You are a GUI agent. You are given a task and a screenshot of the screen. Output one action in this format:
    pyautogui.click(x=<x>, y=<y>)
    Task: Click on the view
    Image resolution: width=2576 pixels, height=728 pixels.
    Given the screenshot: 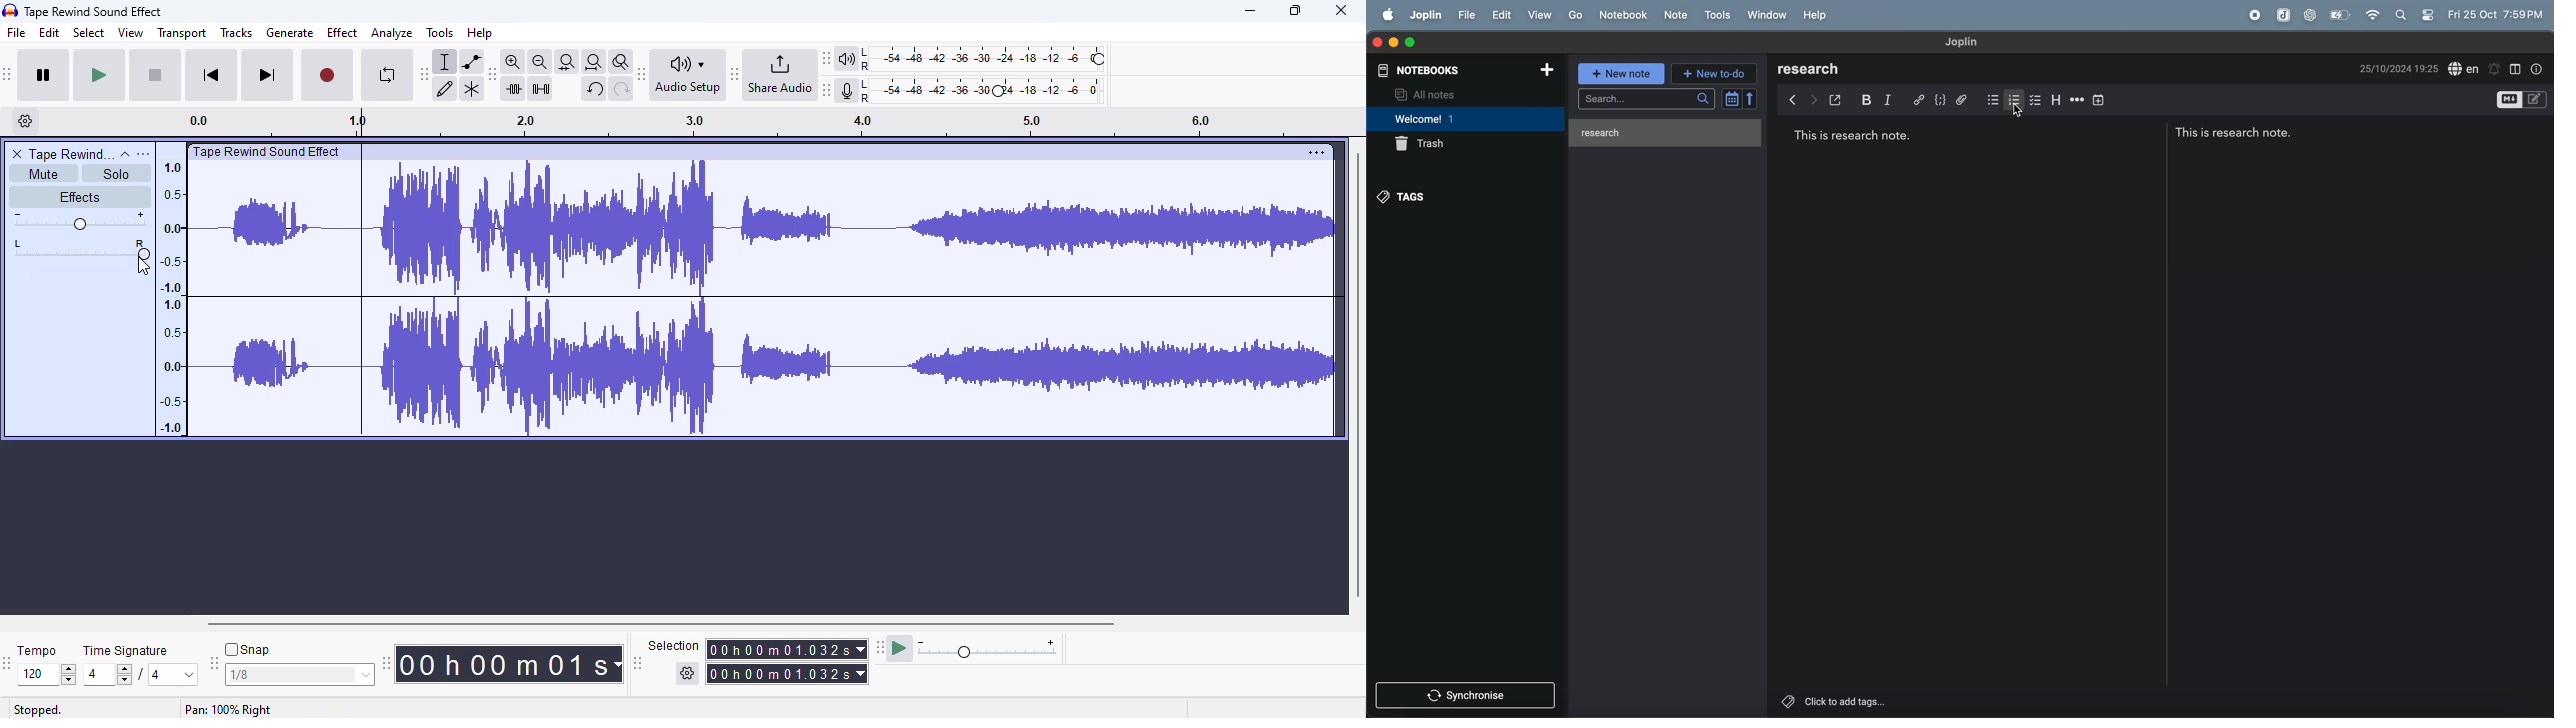 What is the action you would take?
    pyautogui.click(x=1541, y=15)
    